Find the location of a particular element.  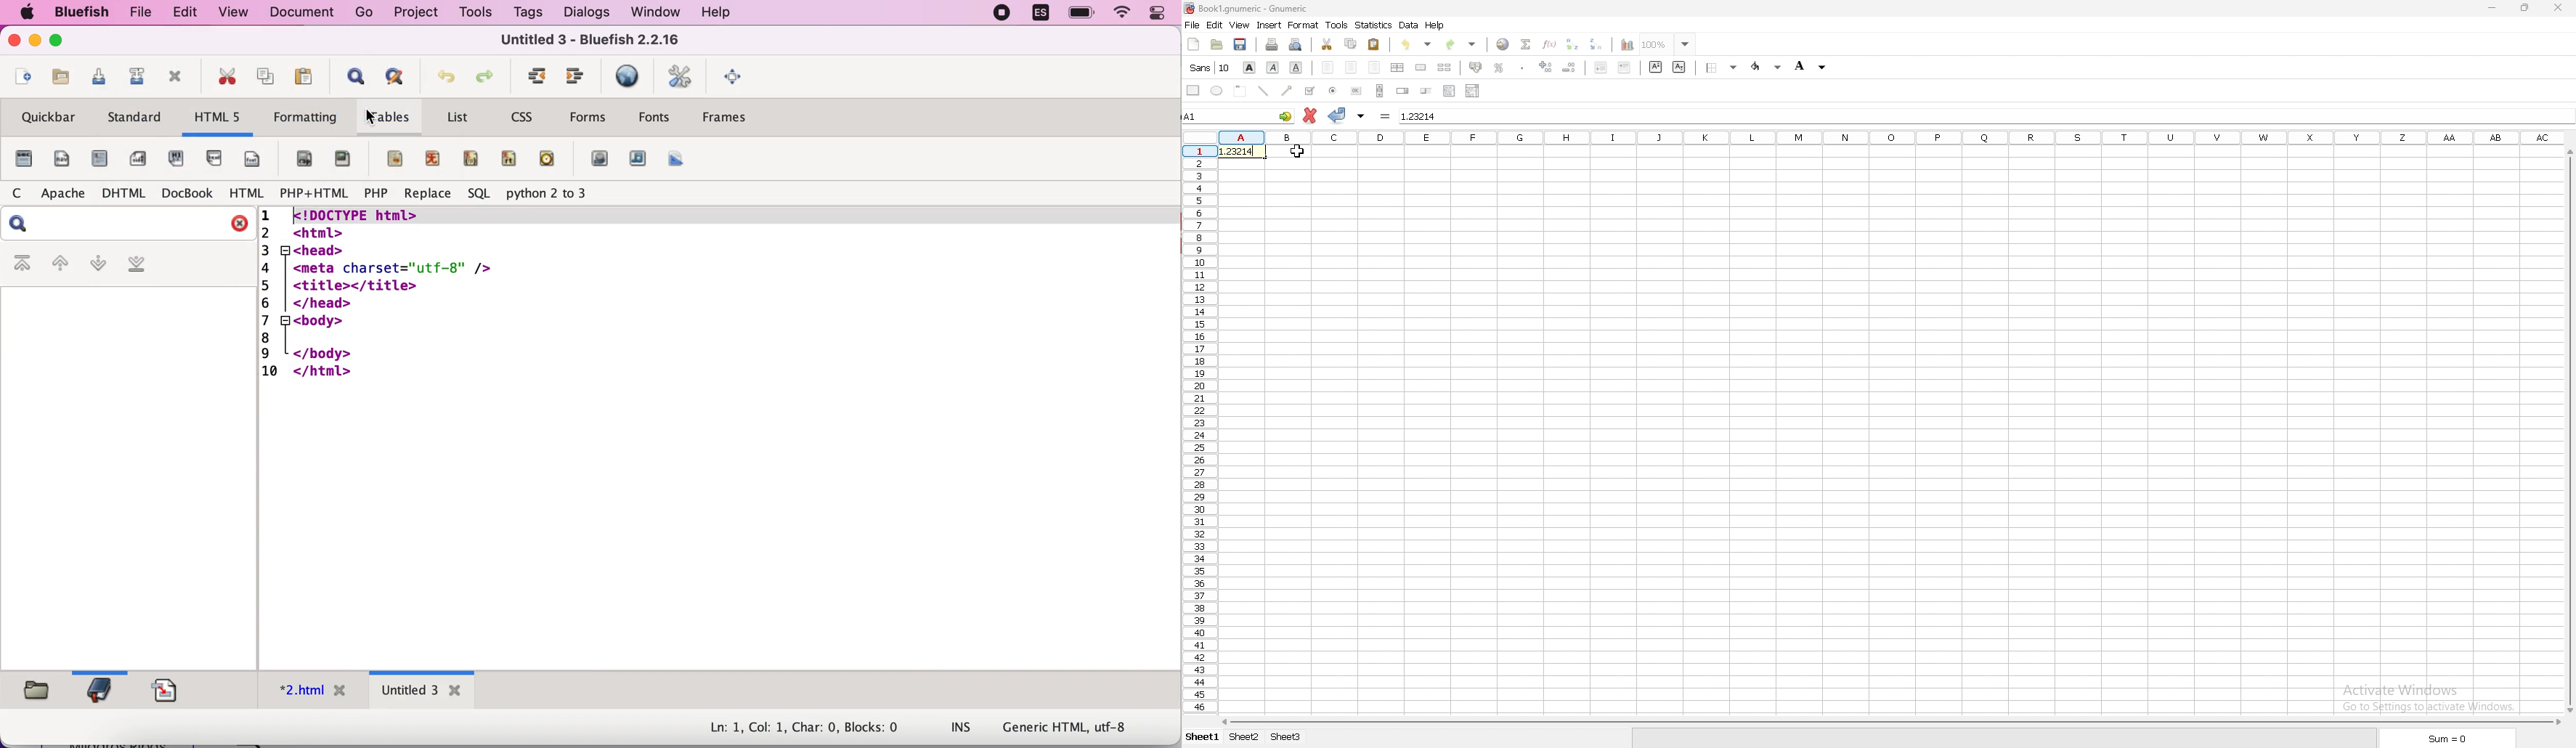

cursor is located at coordinates (370, 118).